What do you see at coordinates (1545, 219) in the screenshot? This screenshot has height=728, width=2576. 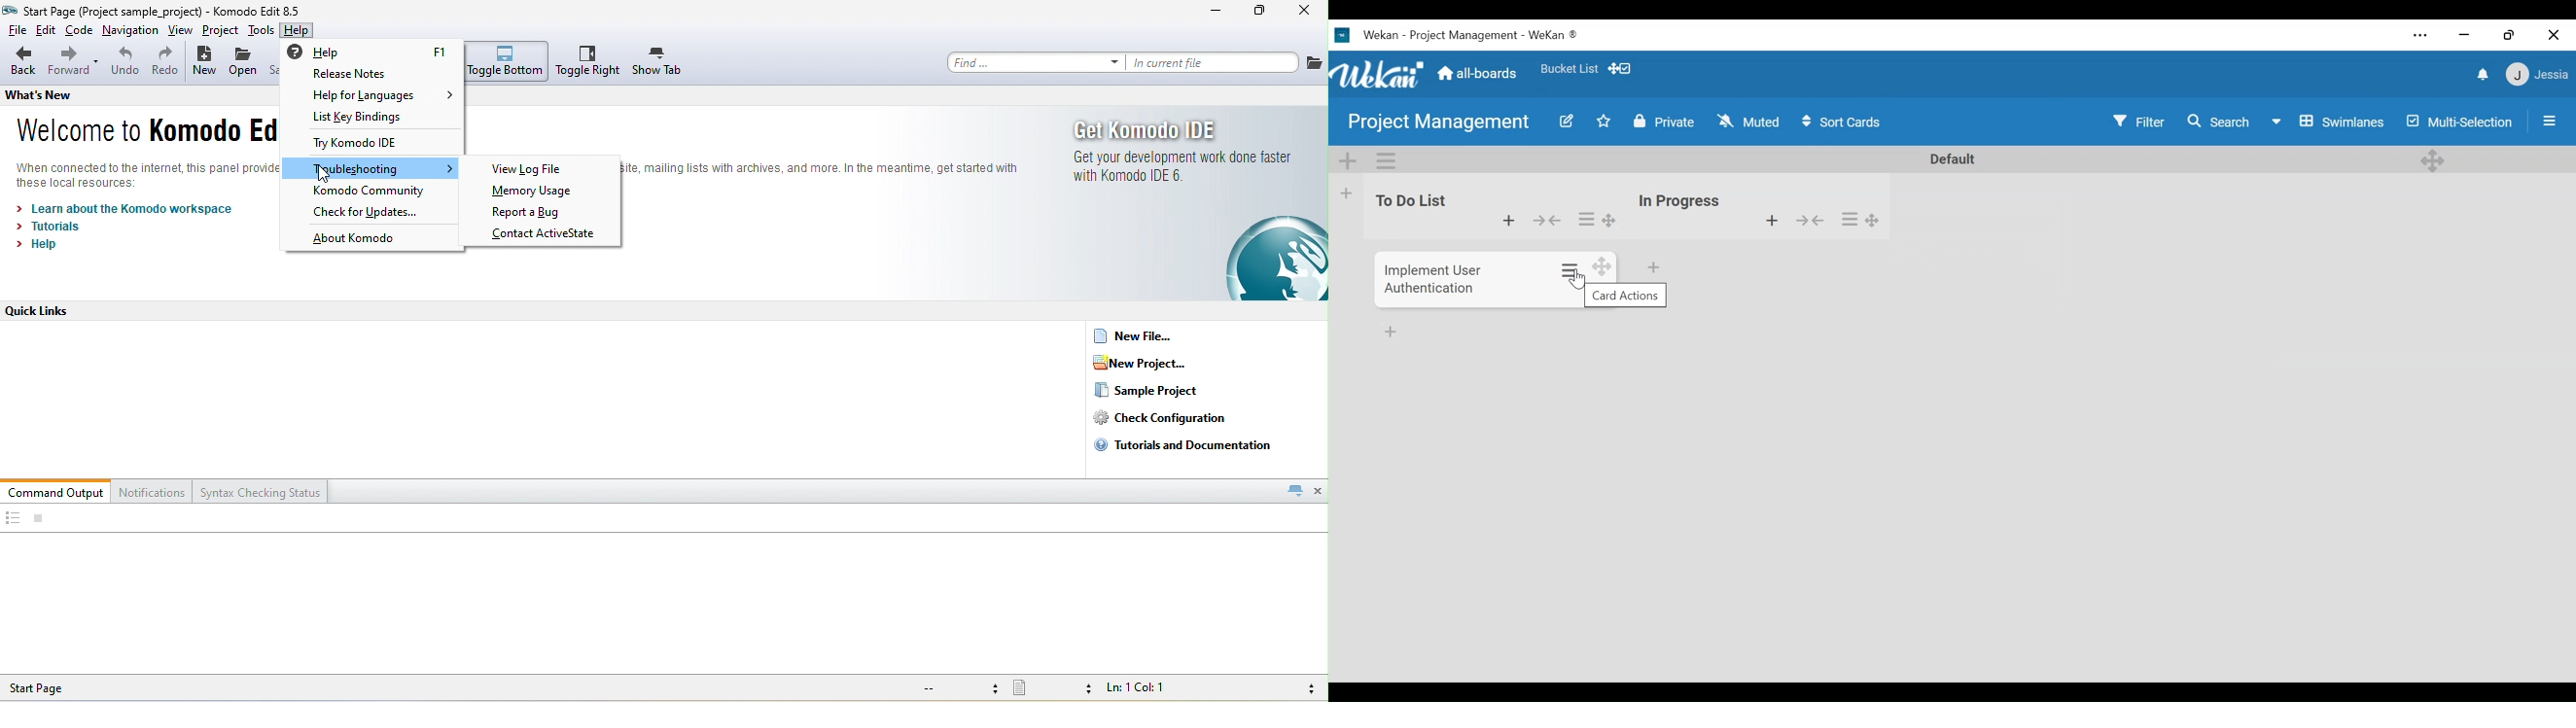 I see `hide/show` at bounding box center [1545, 219].